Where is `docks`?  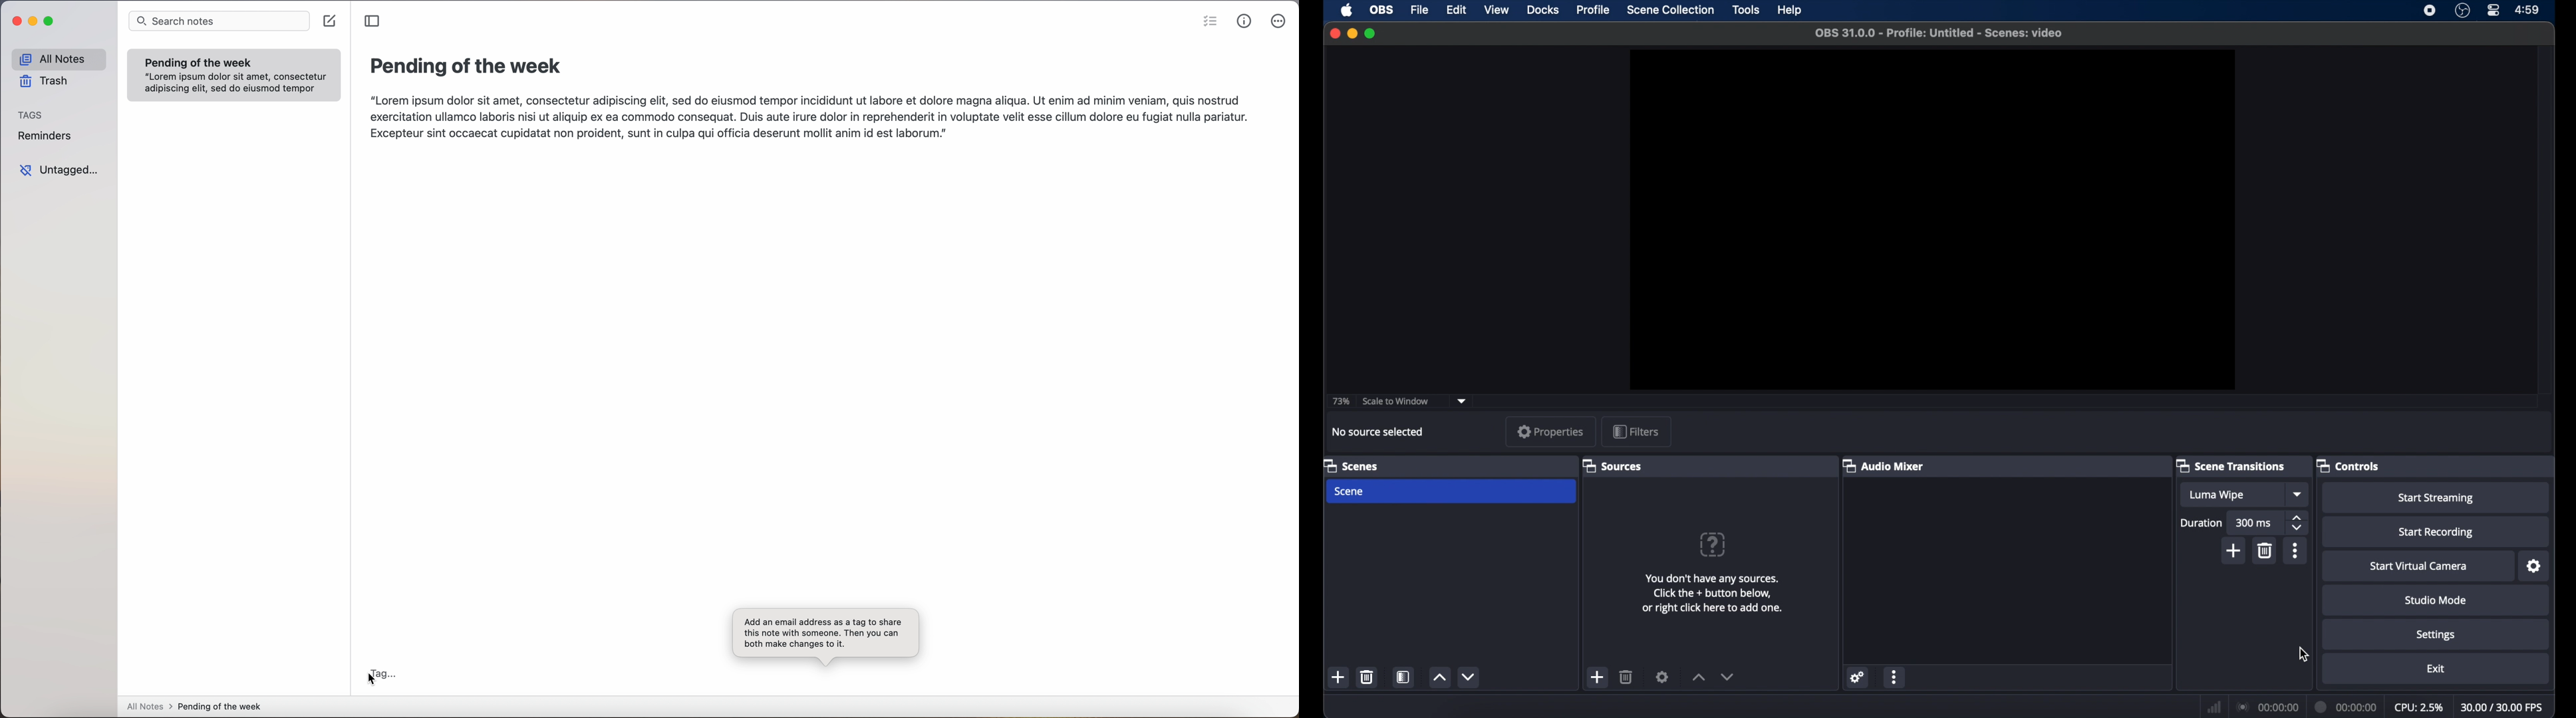
docks is located at coordinates (1542, 10).